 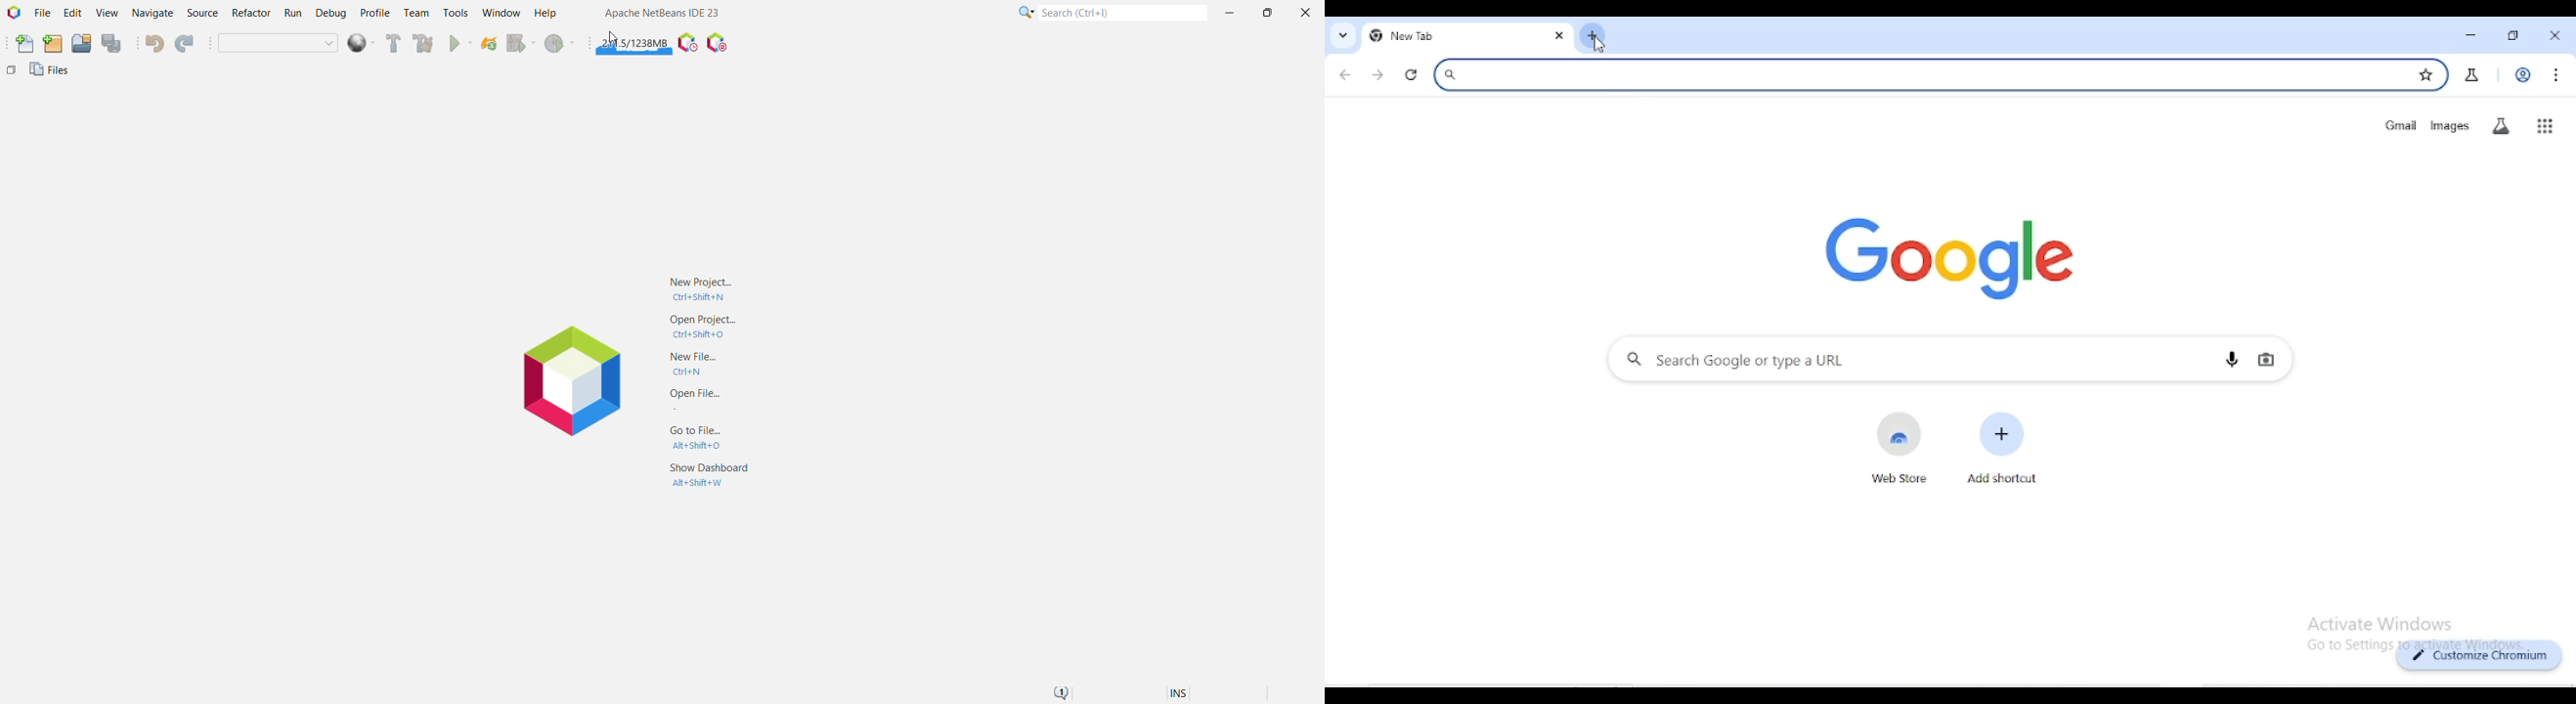 I want to click on Undo, so click(x=153, y=43).